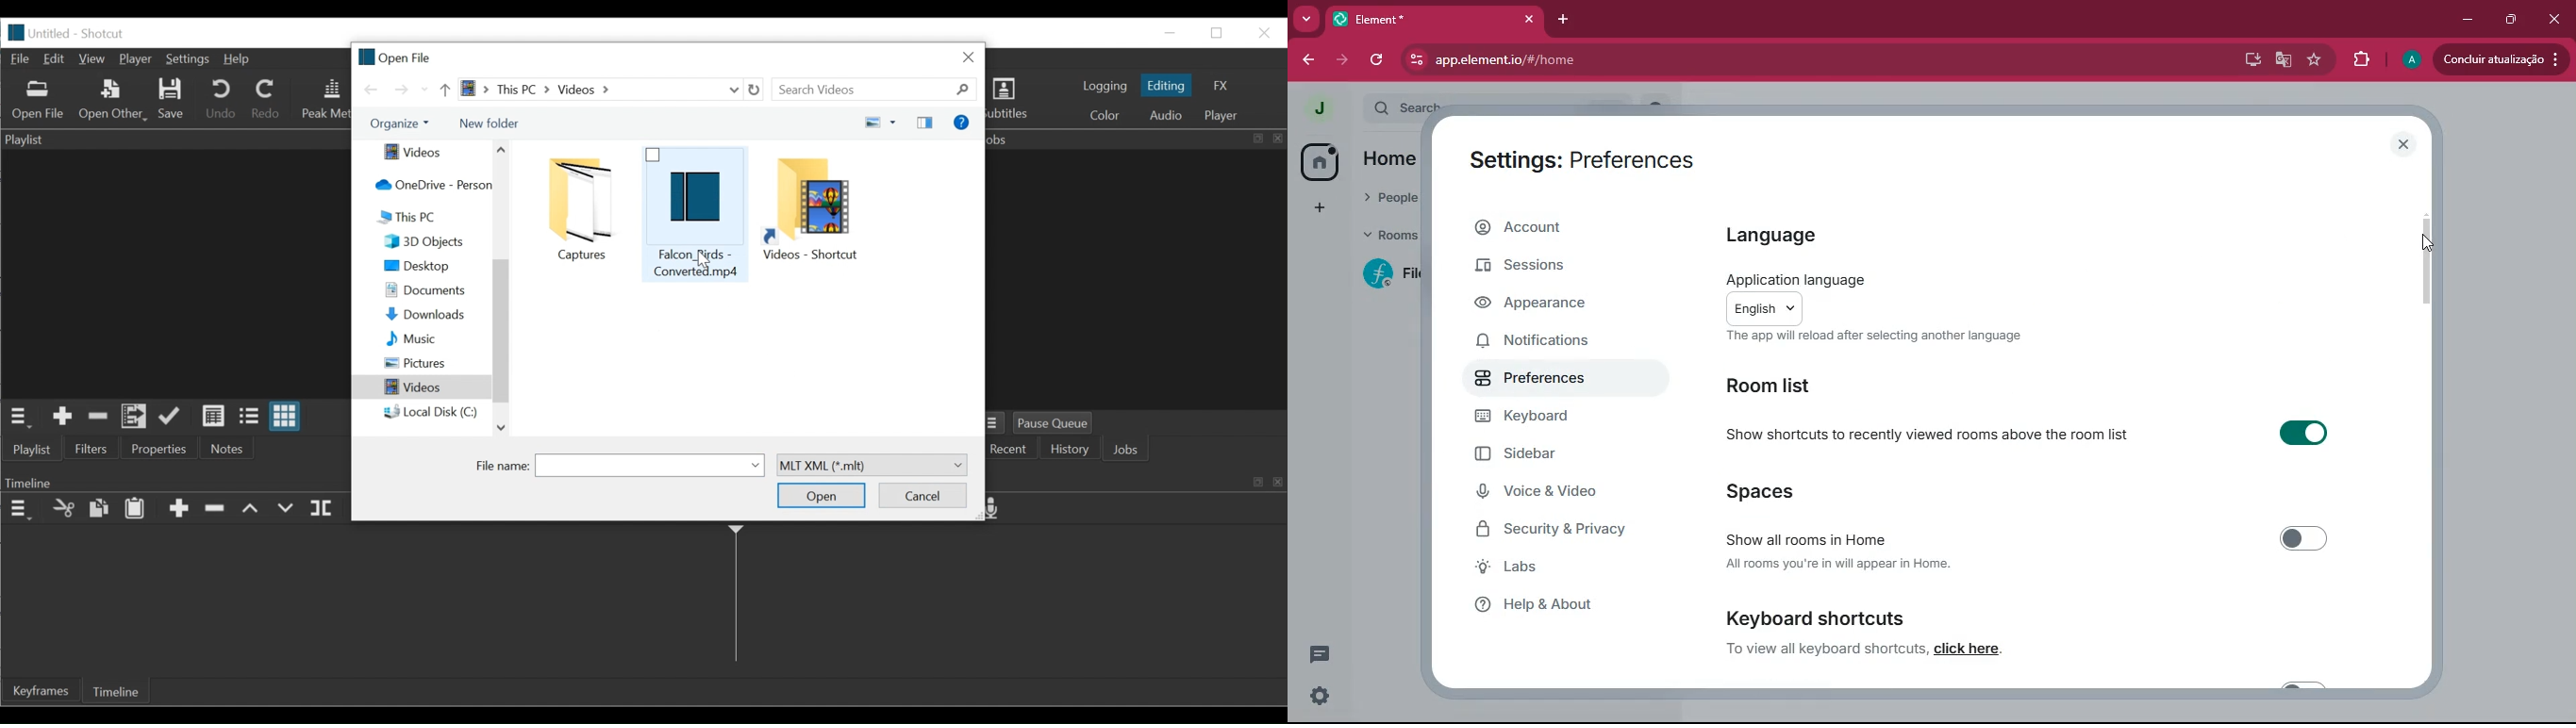  What do you see at coordinates (215, 418) in the screenshot?
I see `View as details` at bounding box center [215, 418].